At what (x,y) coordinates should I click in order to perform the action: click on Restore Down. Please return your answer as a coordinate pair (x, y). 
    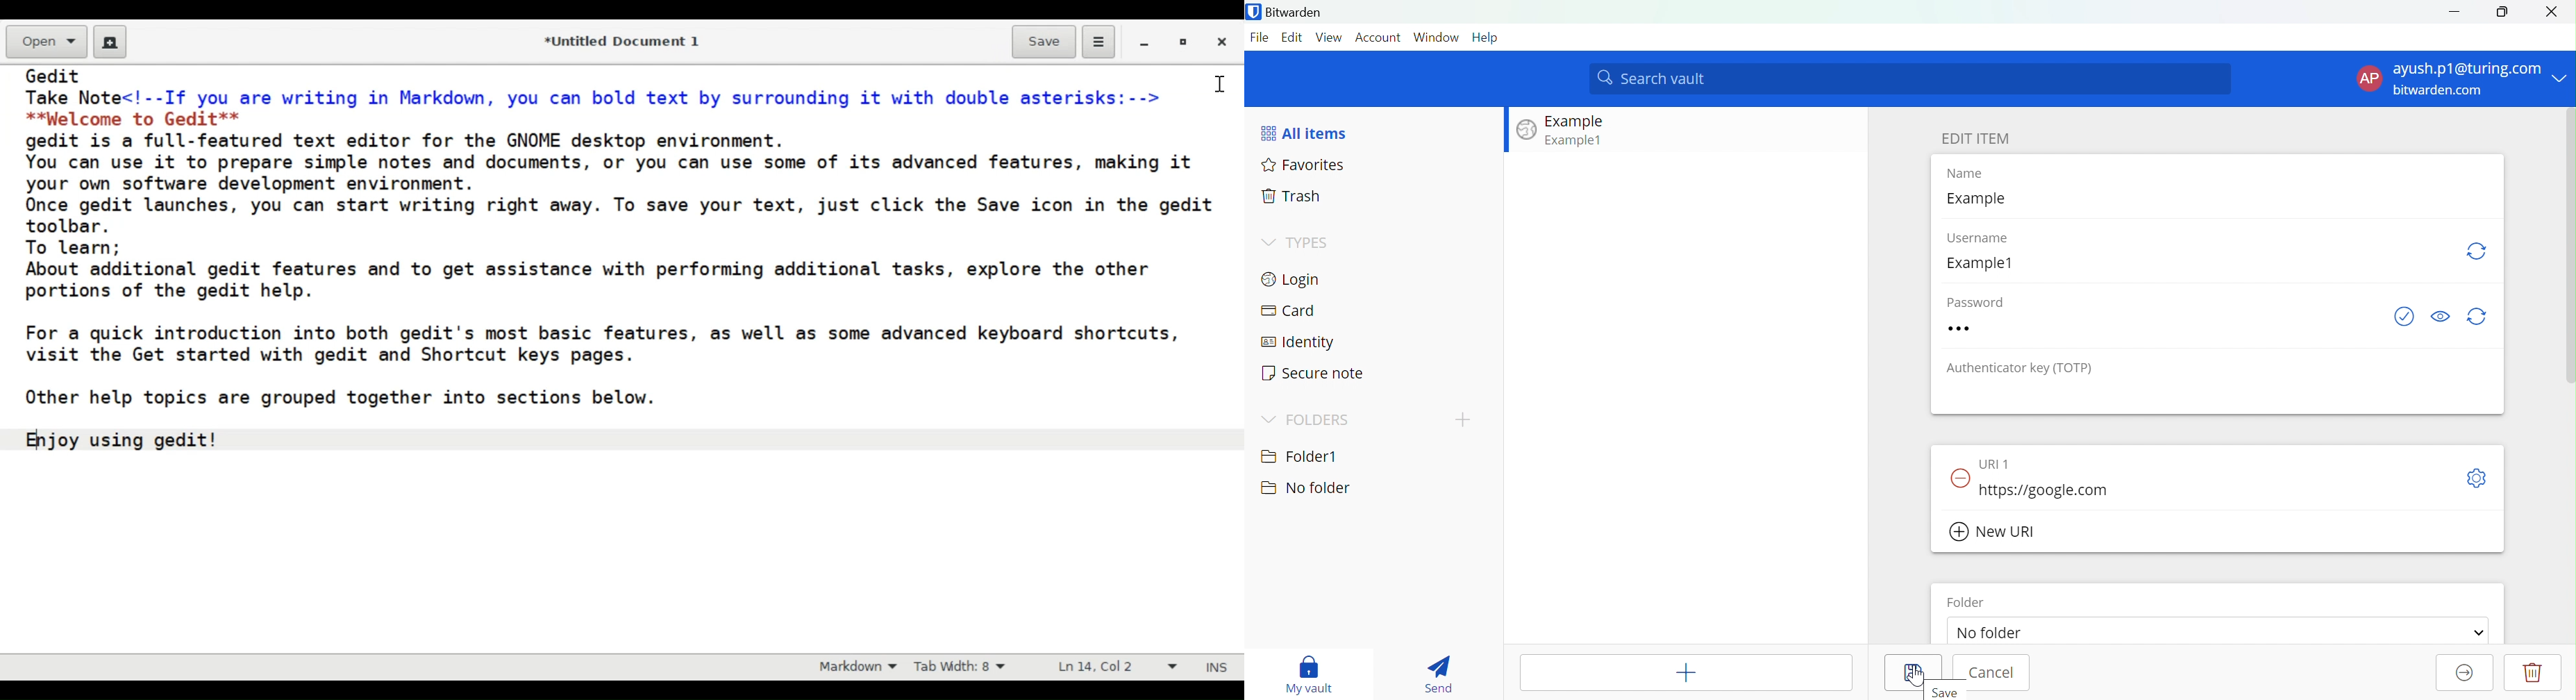
    Looking at the image, I should click on (2502, 12).